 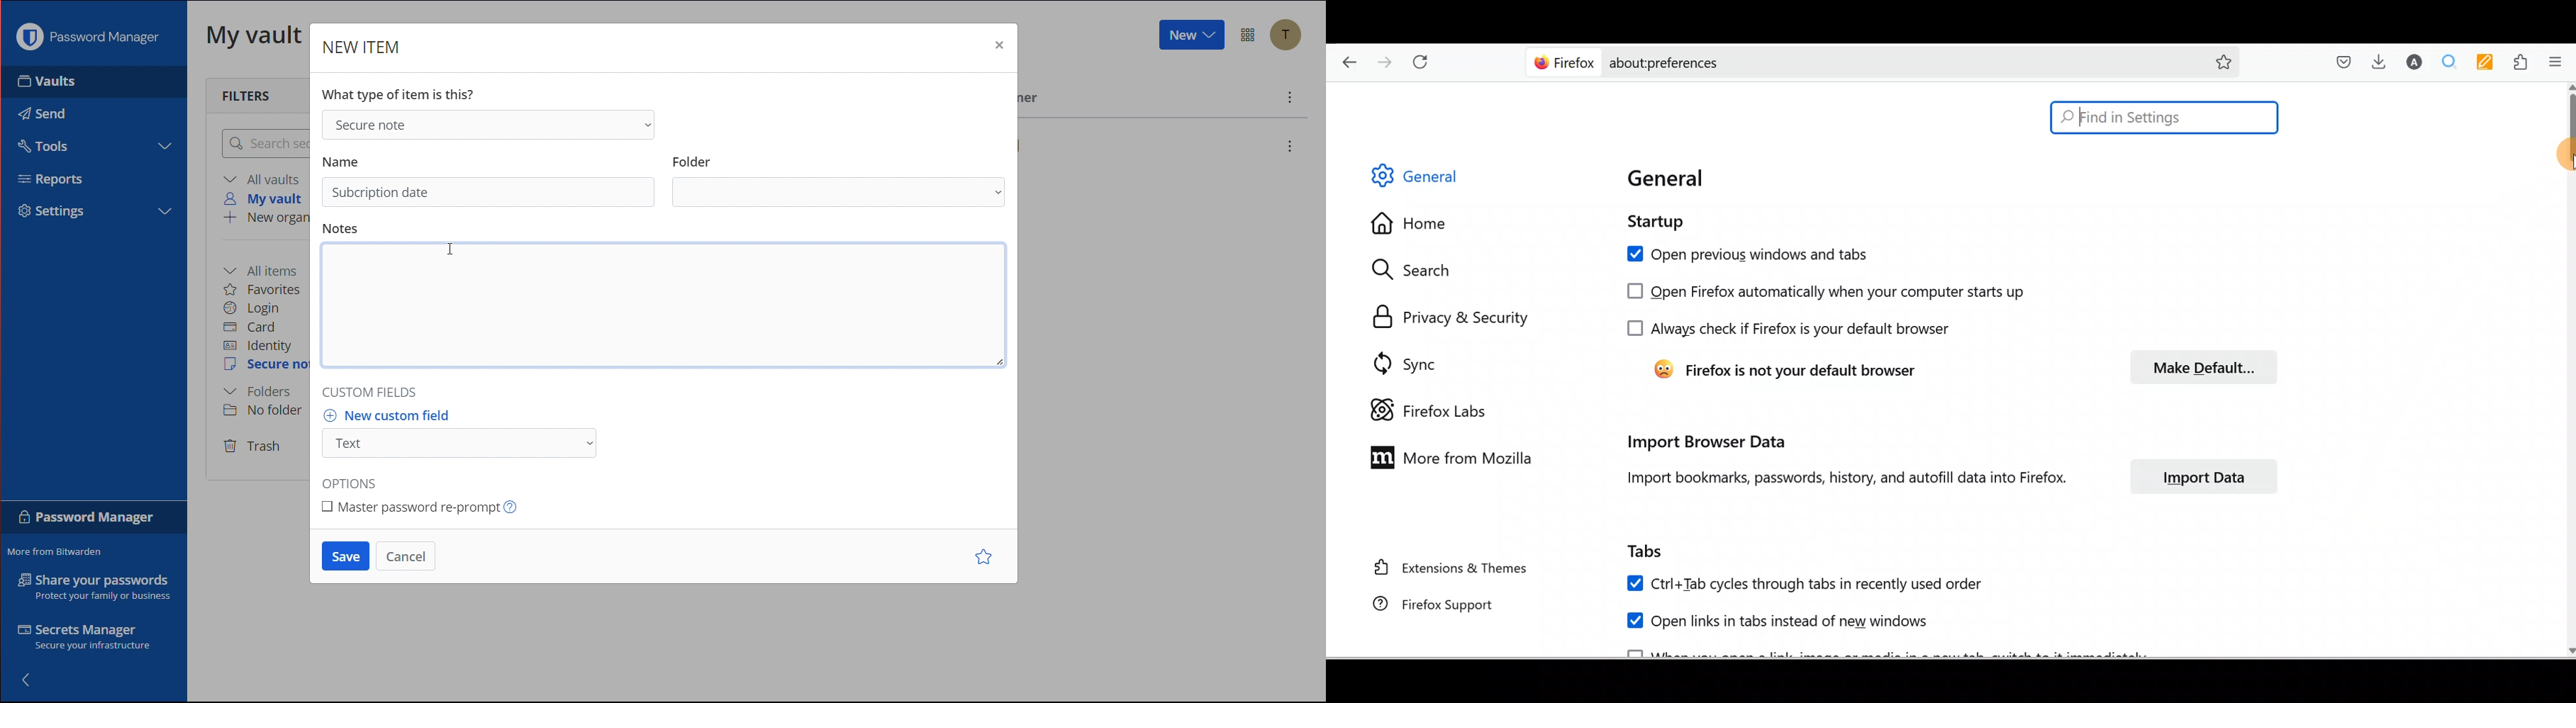 What do you see at coordinates (2489, 63) in the screenshot?
I see `Multi keywords highlighter` at bounding box center [2489, 63].